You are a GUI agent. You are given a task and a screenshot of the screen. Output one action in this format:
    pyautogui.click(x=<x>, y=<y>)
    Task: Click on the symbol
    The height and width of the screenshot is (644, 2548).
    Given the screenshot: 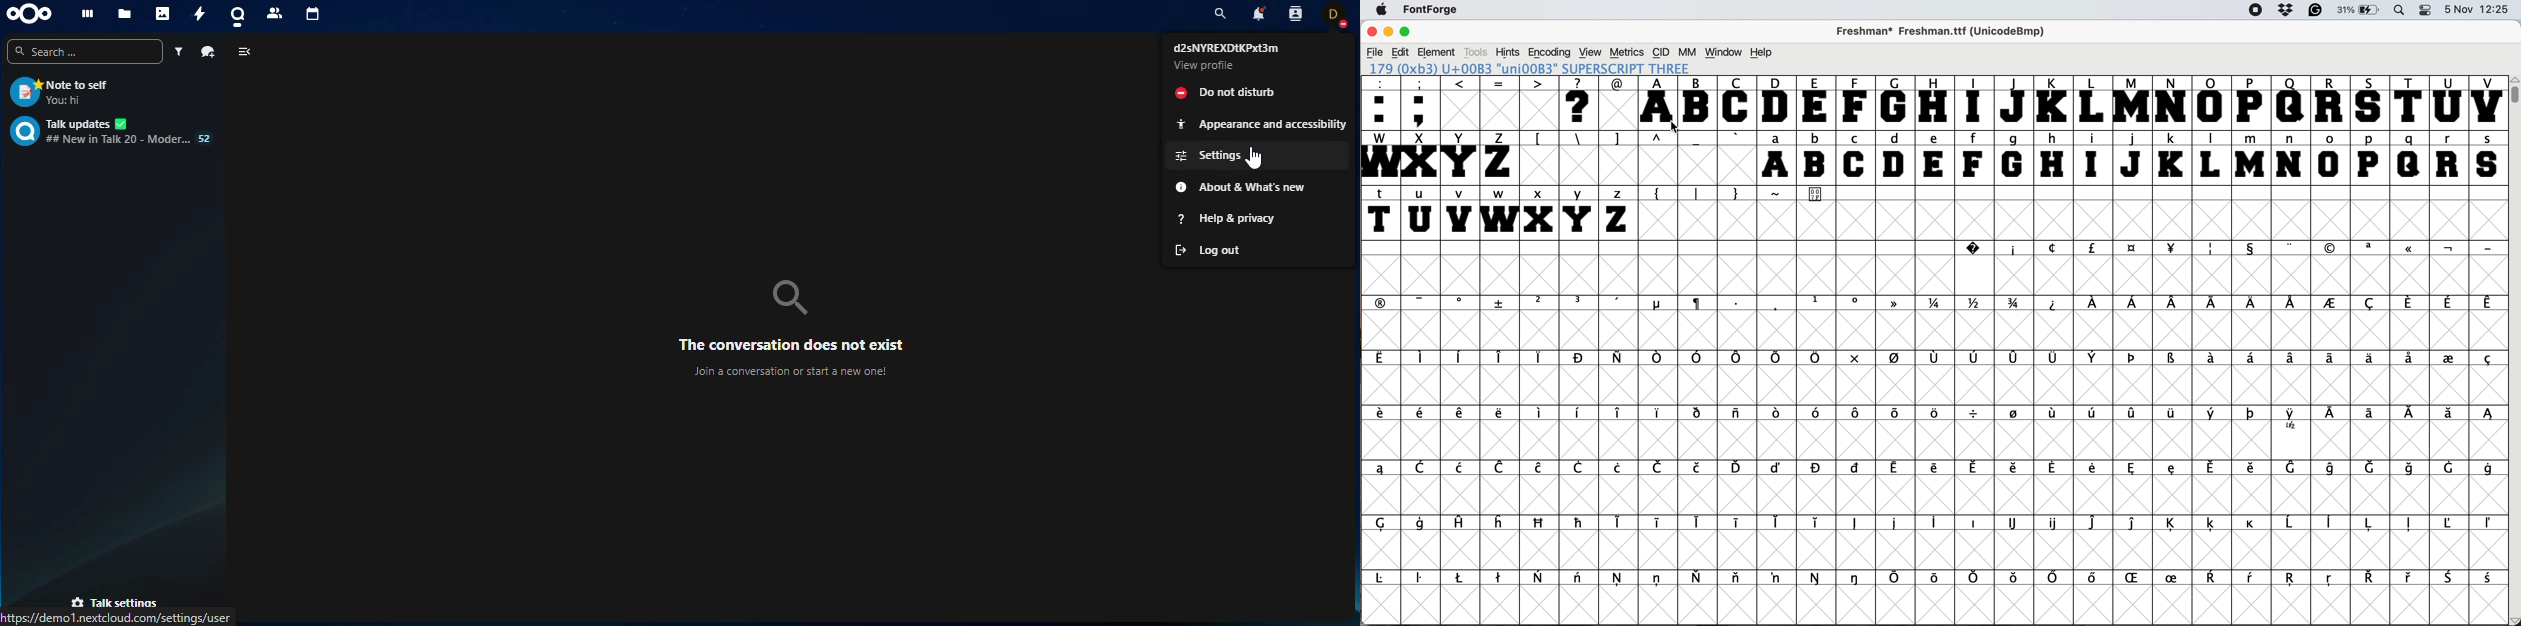 What is the action you would take?
    pyautogui.click(x=1462, y=414)
    